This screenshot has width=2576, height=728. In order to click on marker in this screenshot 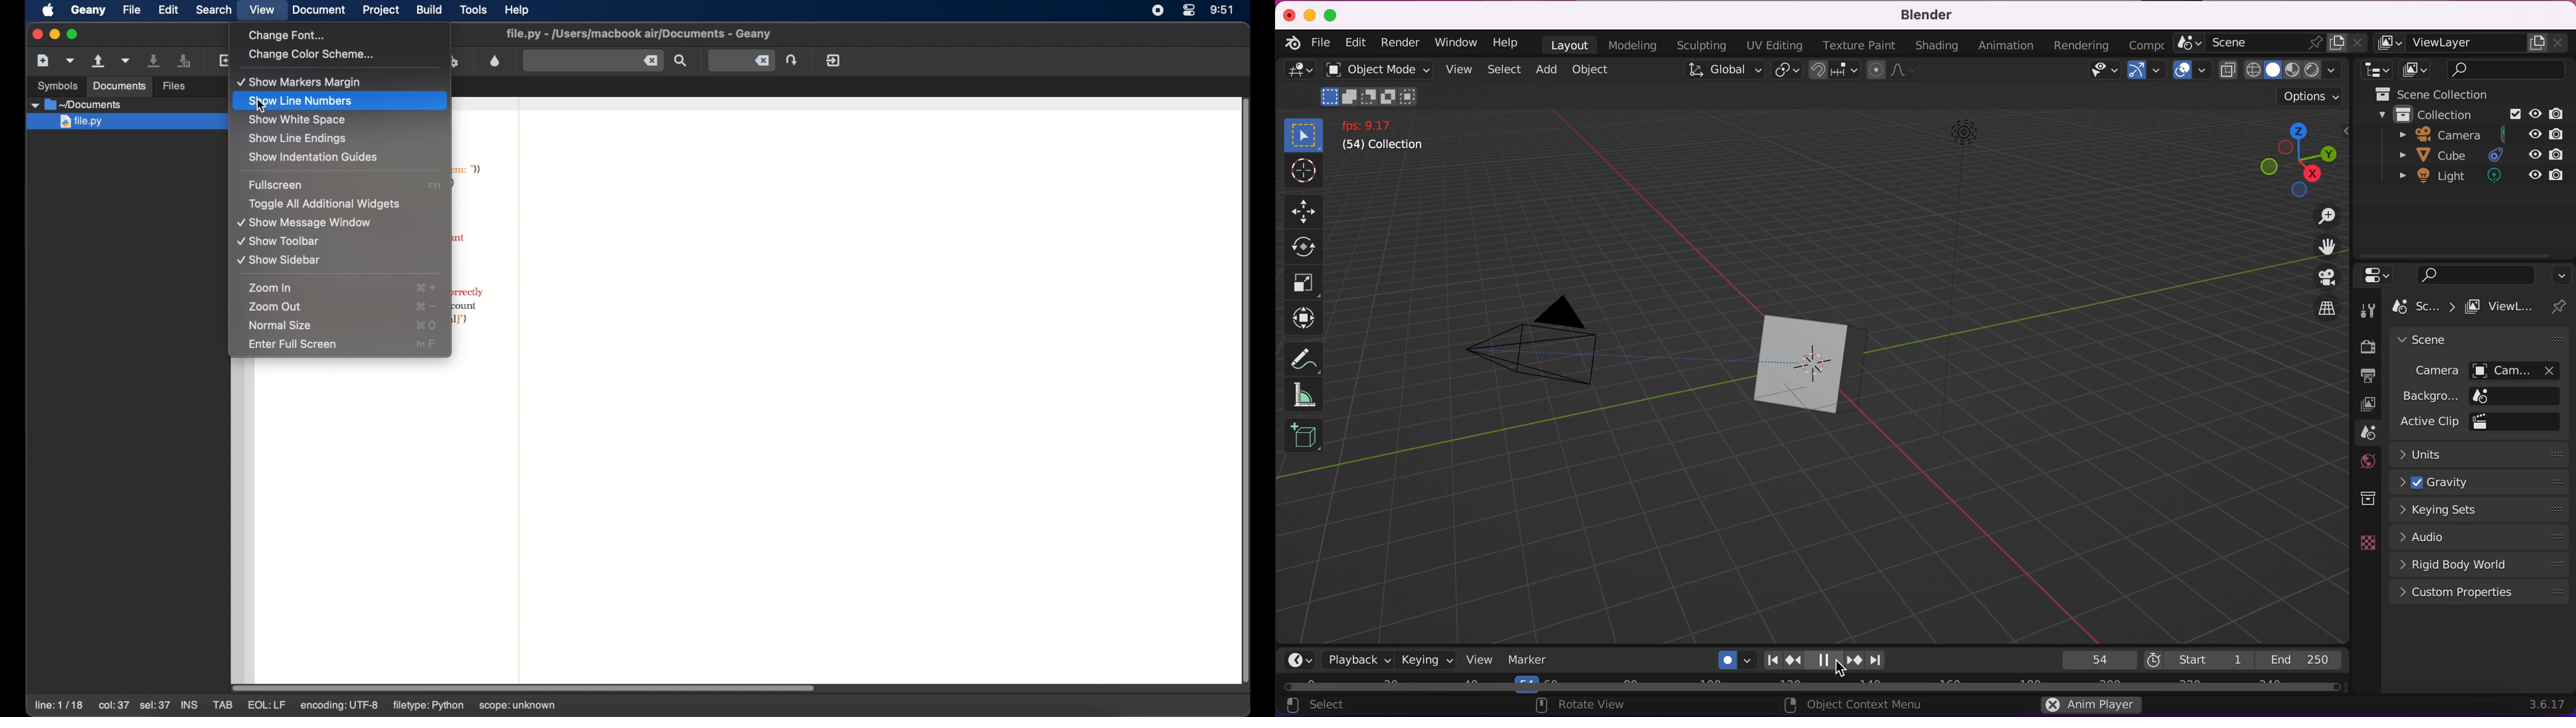, I will do `click(1532, 660)`.